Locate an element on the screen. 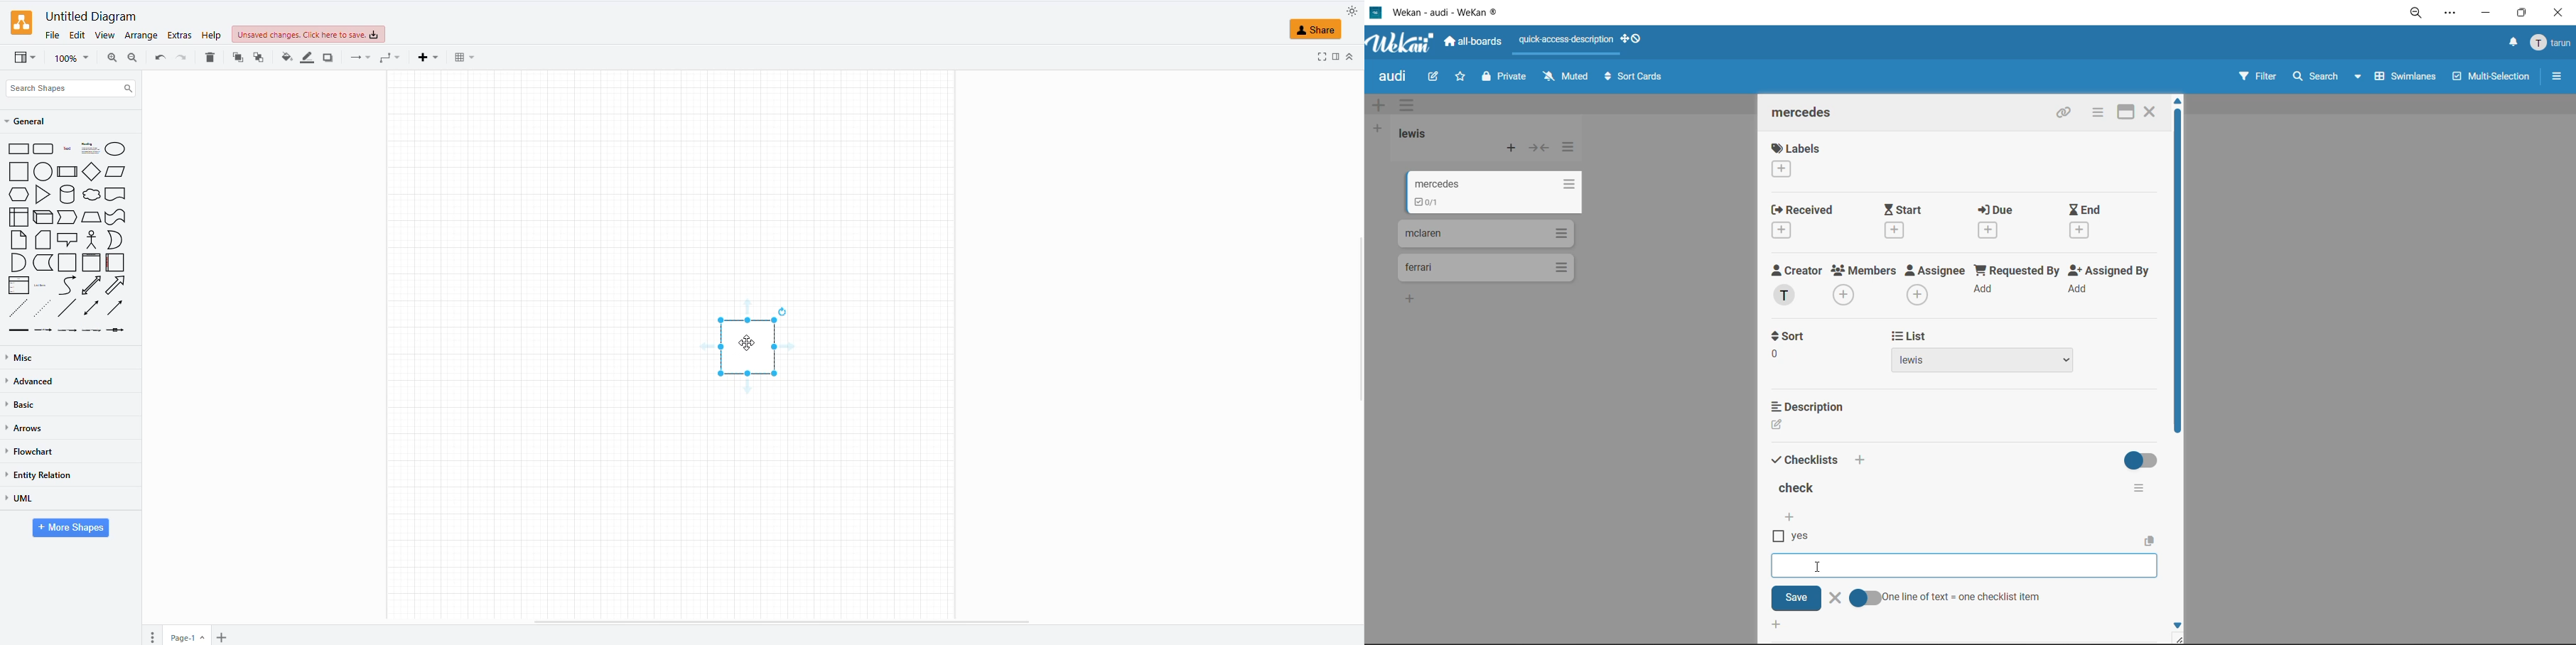 The width and height of the screenshot is (2576, 672). flowchart is located at coordinates (31, 451).